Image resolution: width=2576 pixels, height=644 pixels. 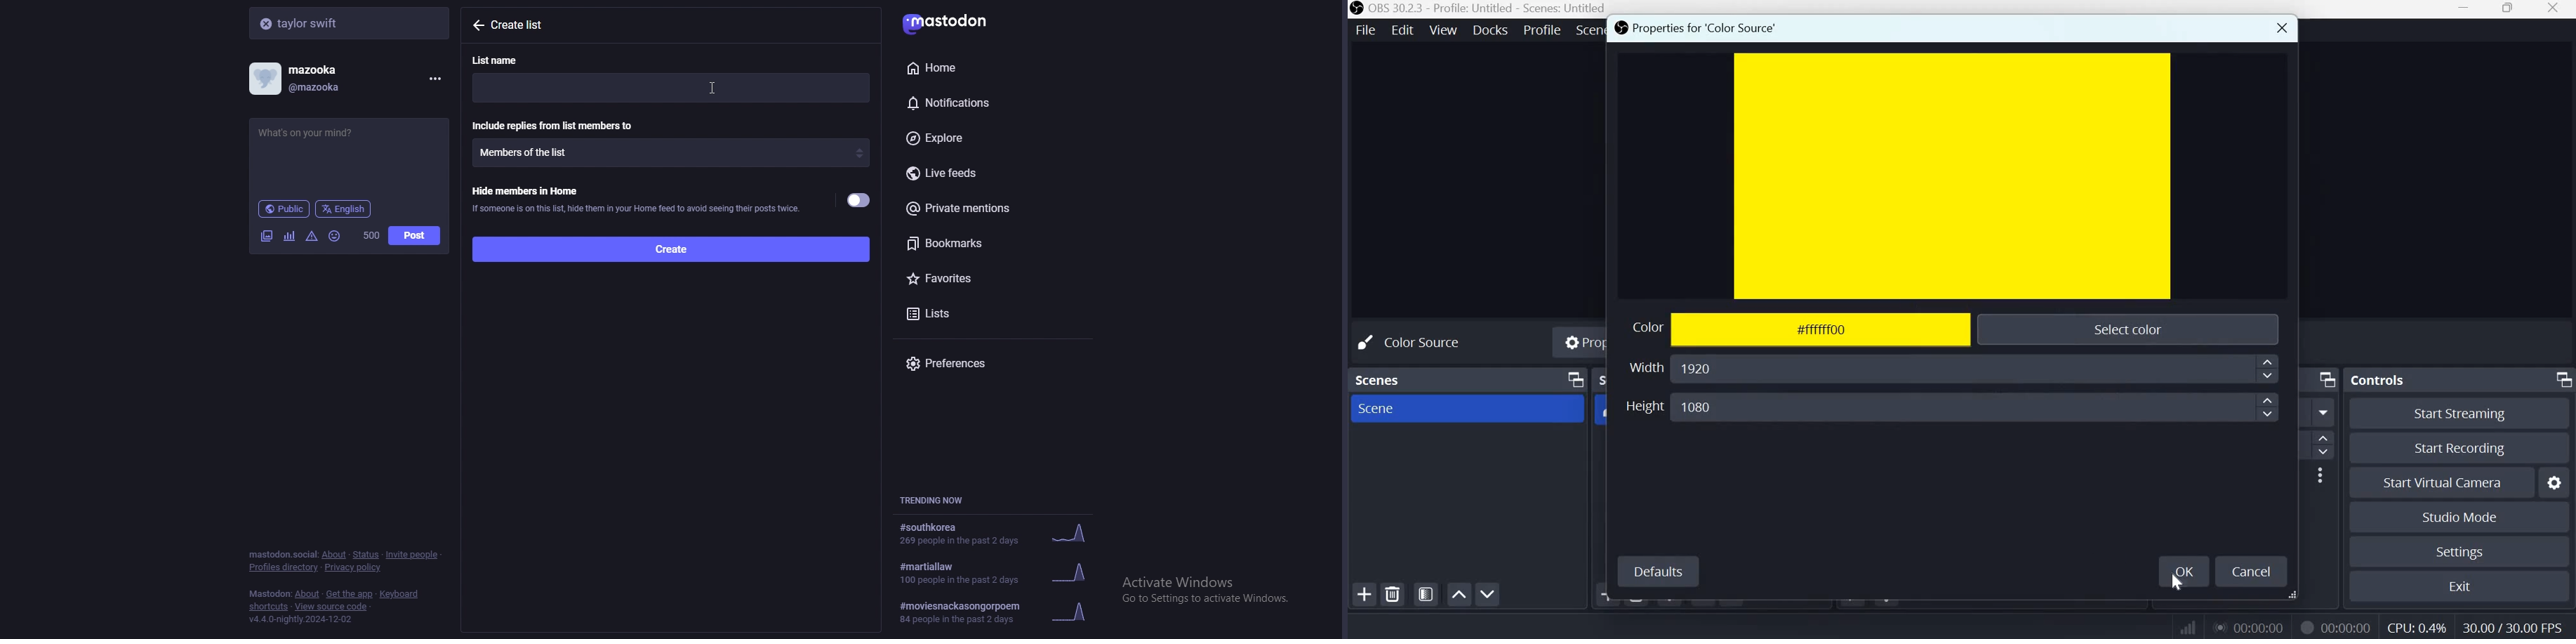 What do you see at coordinates (1589, 30) in the screenshot?
I see `Scene Collection` at bounding box center [1589, 30].